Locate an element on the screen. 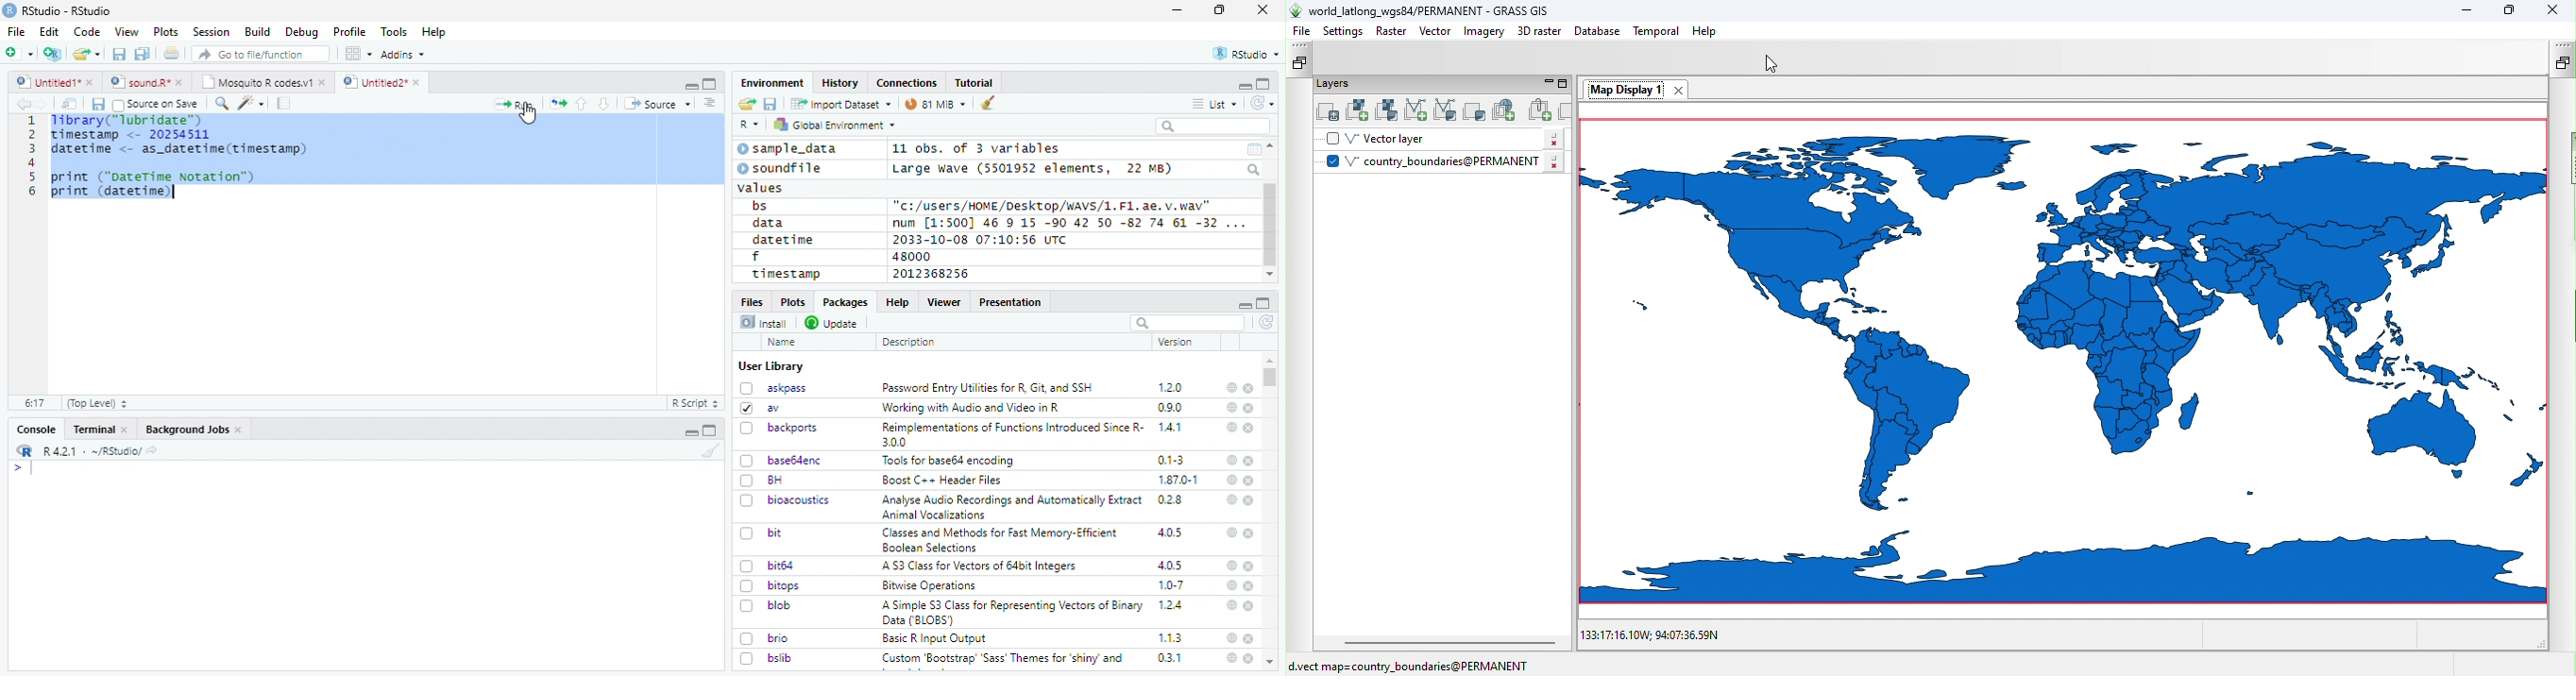  soundfile is located at coordinates (781, 169).